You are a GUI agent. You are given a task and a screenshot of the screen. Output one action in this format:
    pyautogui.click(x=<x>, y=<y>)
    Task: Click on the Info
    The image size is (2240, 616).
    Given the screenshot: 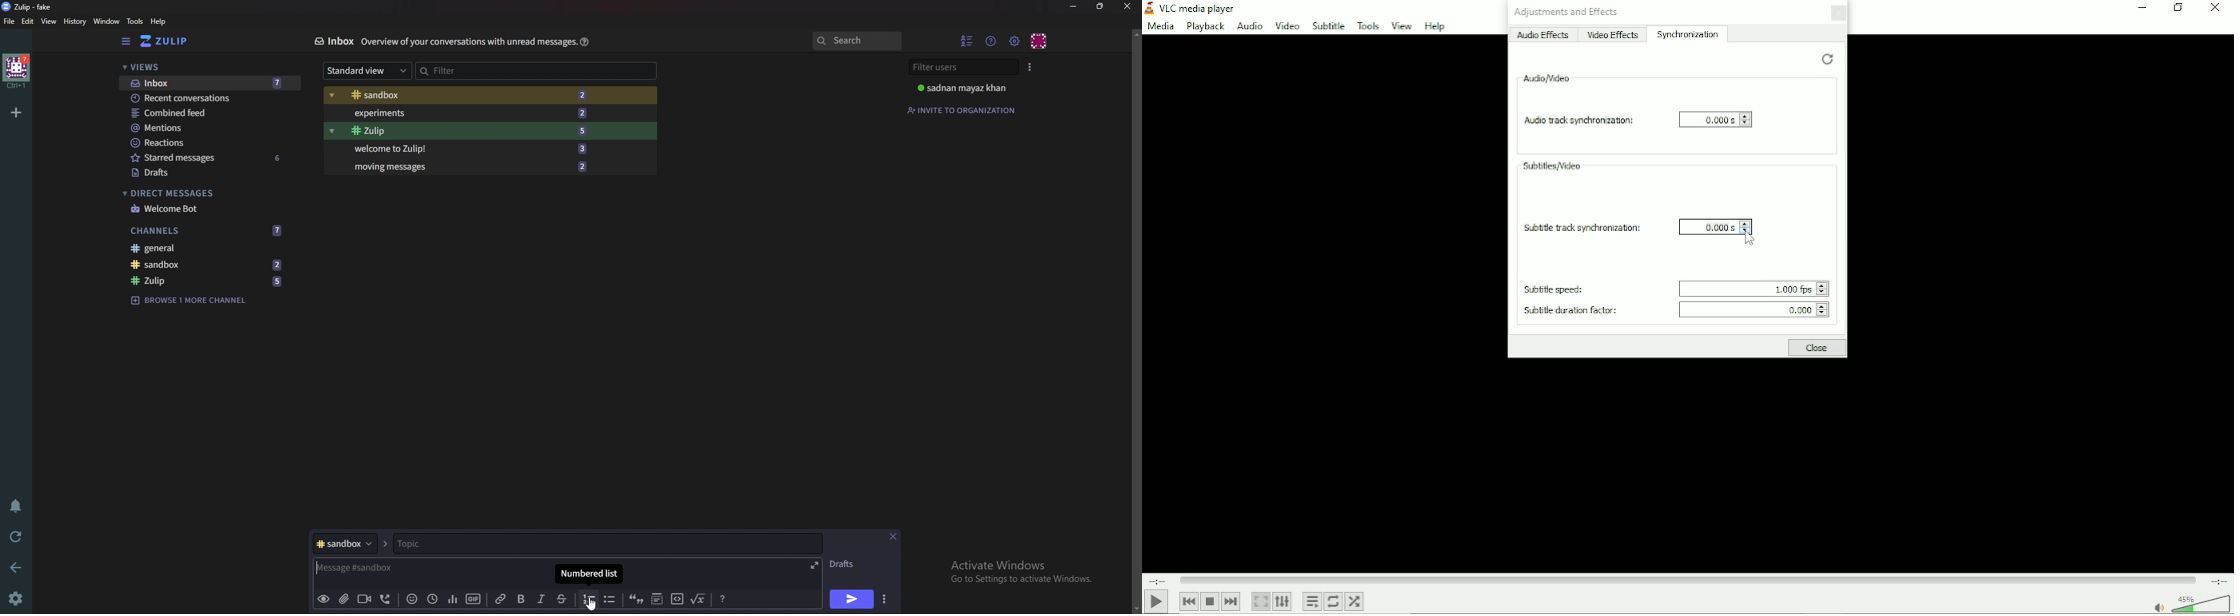 What is the action you would take?
    pyautogui.click(x=466, y=42)
    